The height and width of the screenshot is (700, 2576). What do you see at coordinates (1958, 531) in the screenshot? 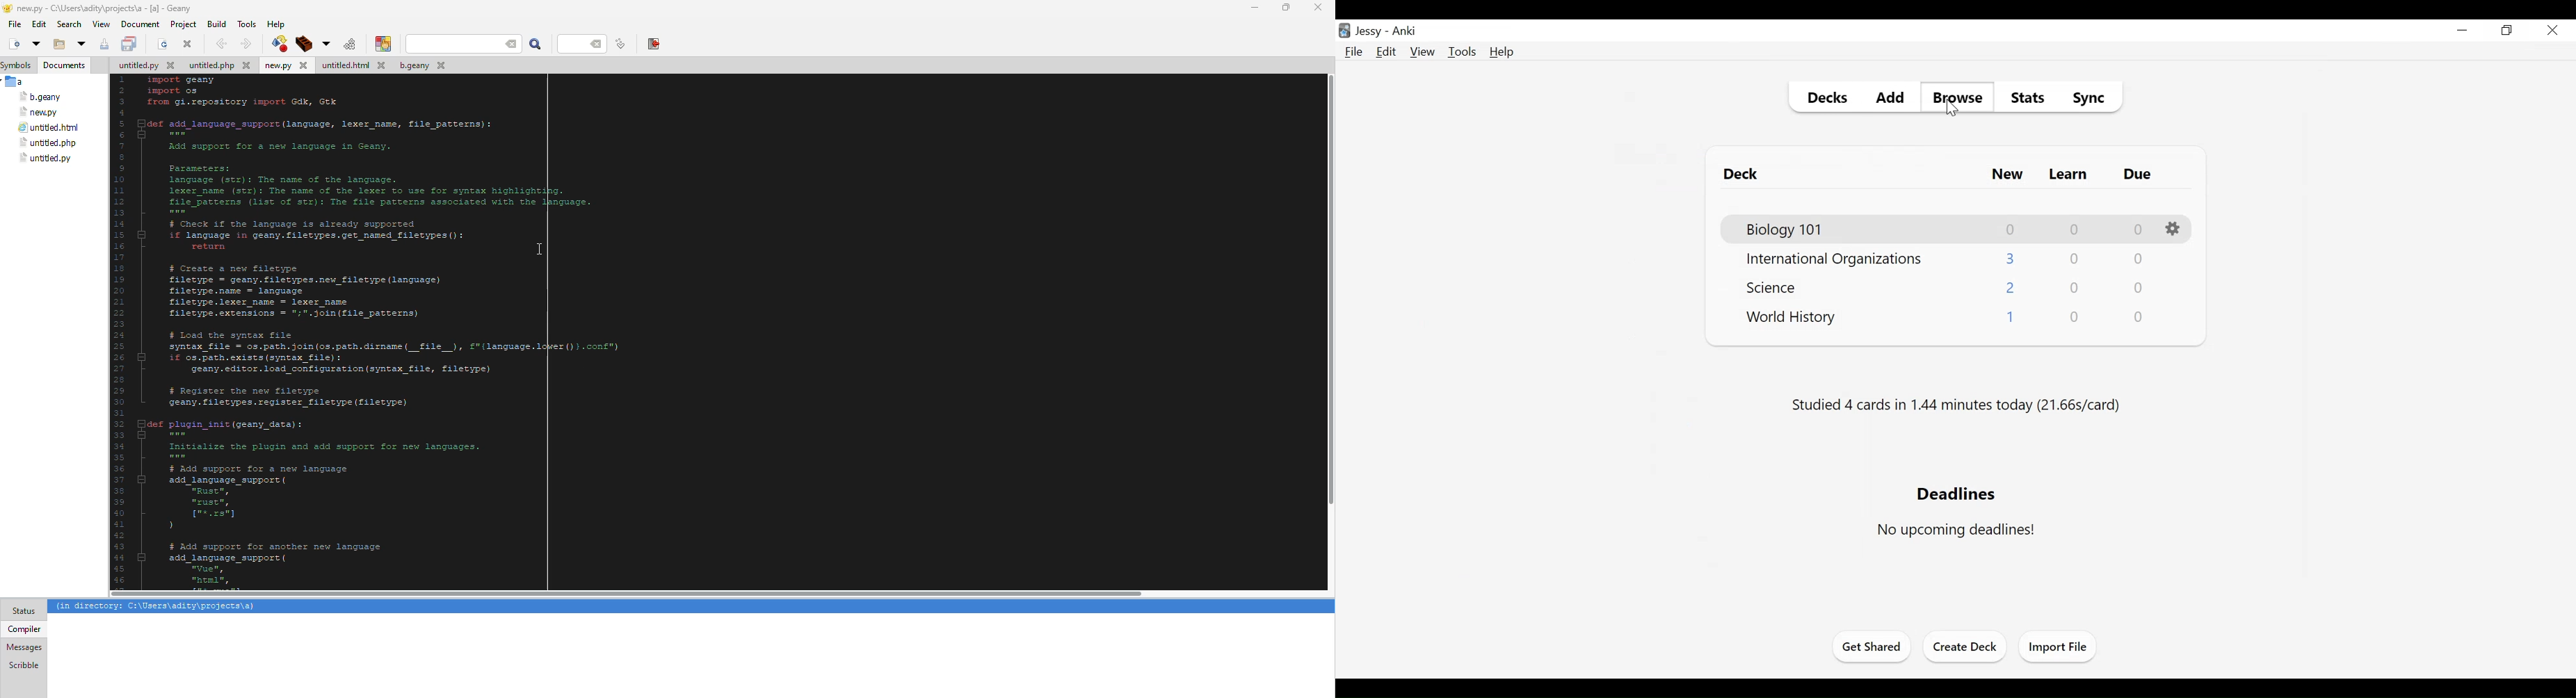
I see `No upcoming deadlines` at bounding box center [1958, 531].